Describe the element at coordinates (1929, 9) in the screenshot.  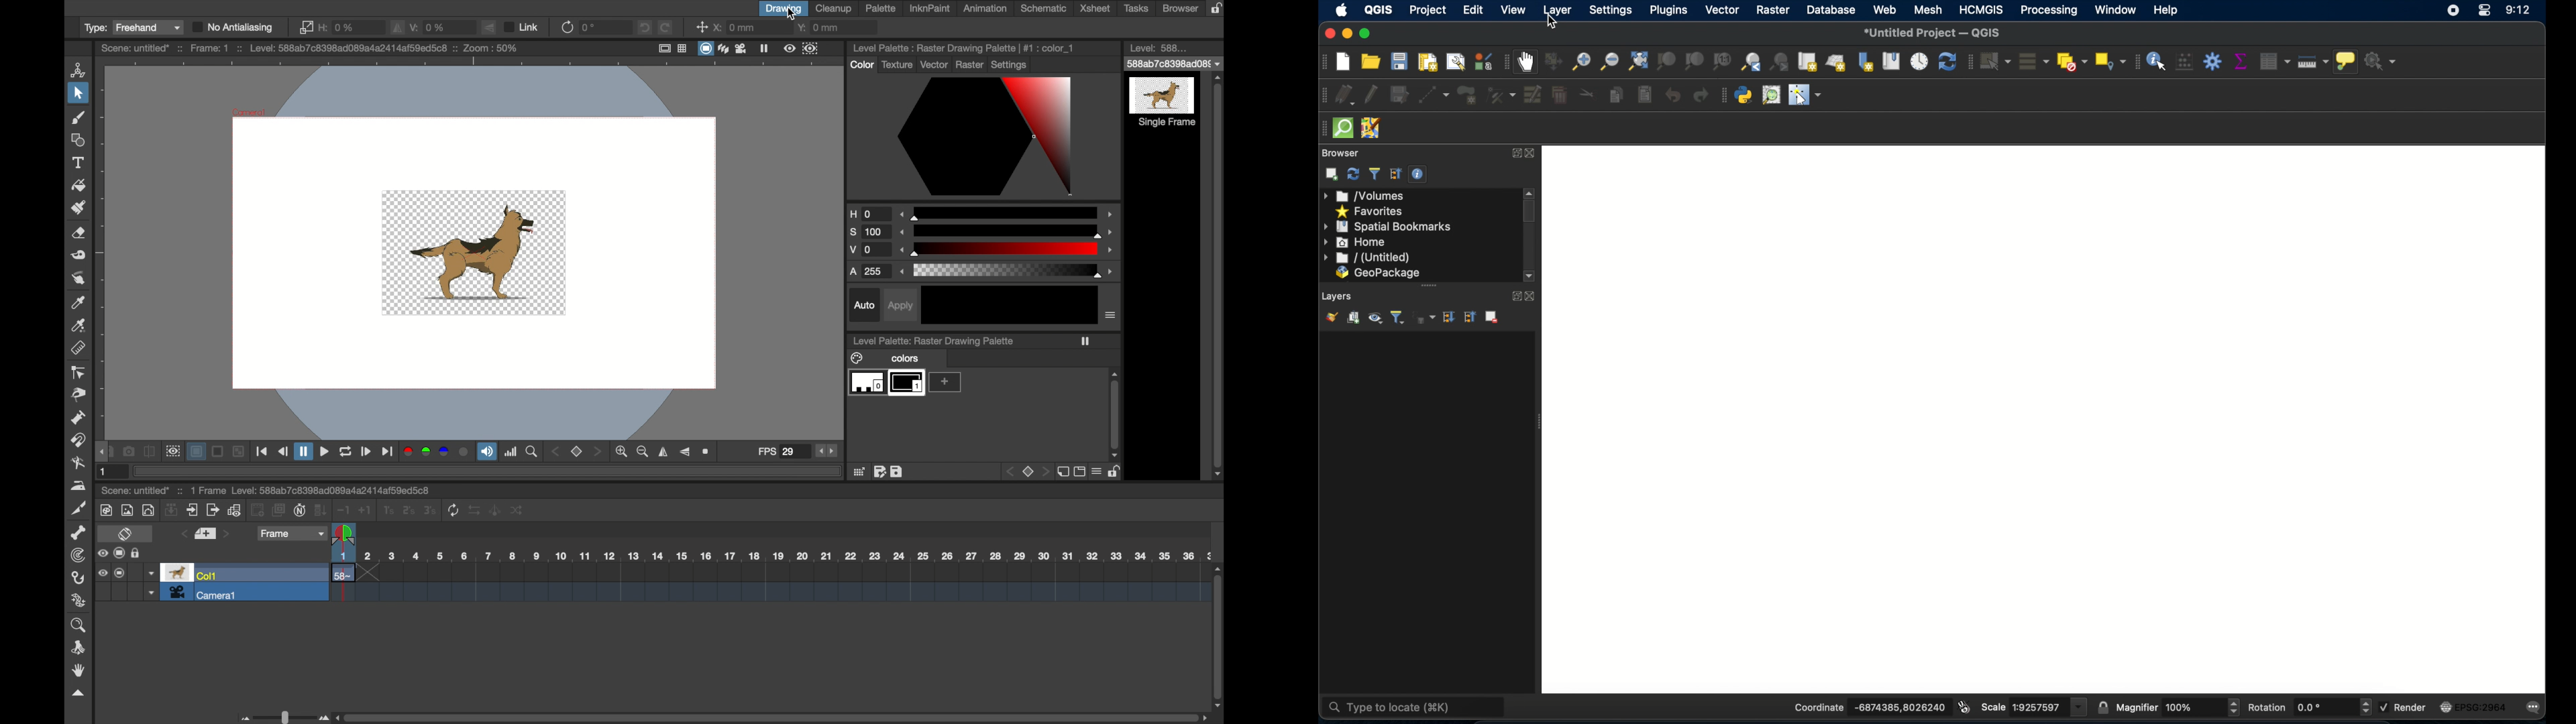
I see `mesh` at that location.